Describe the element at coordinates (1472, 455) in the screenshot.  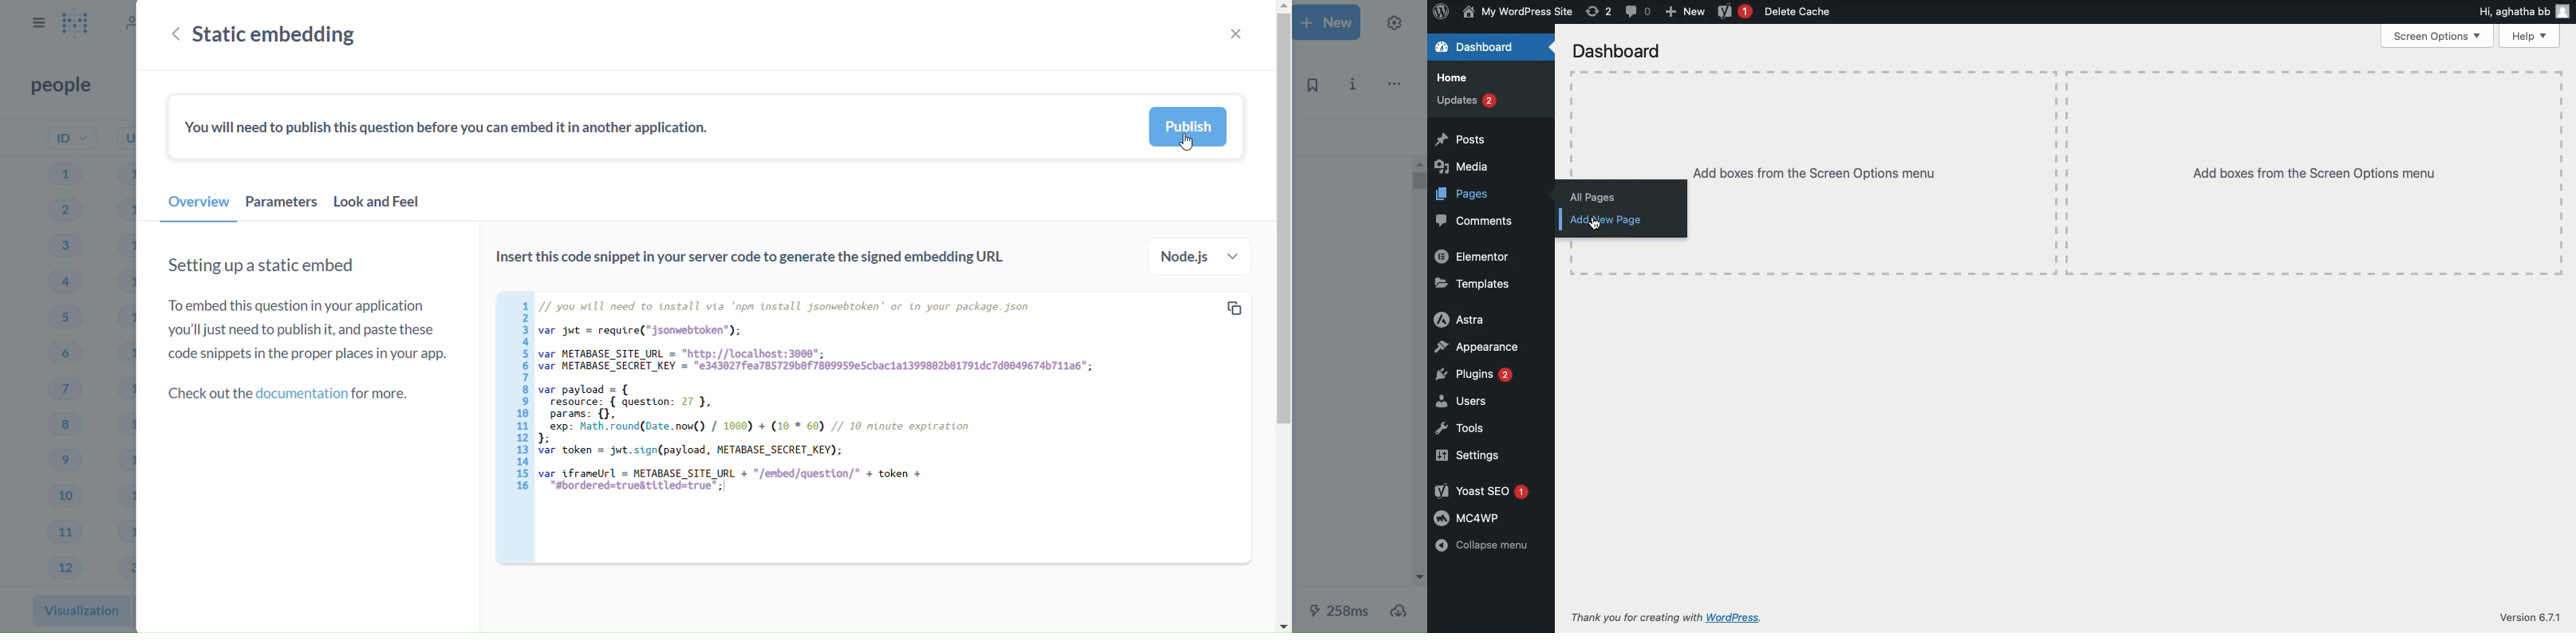
I see `Settings` at that location.